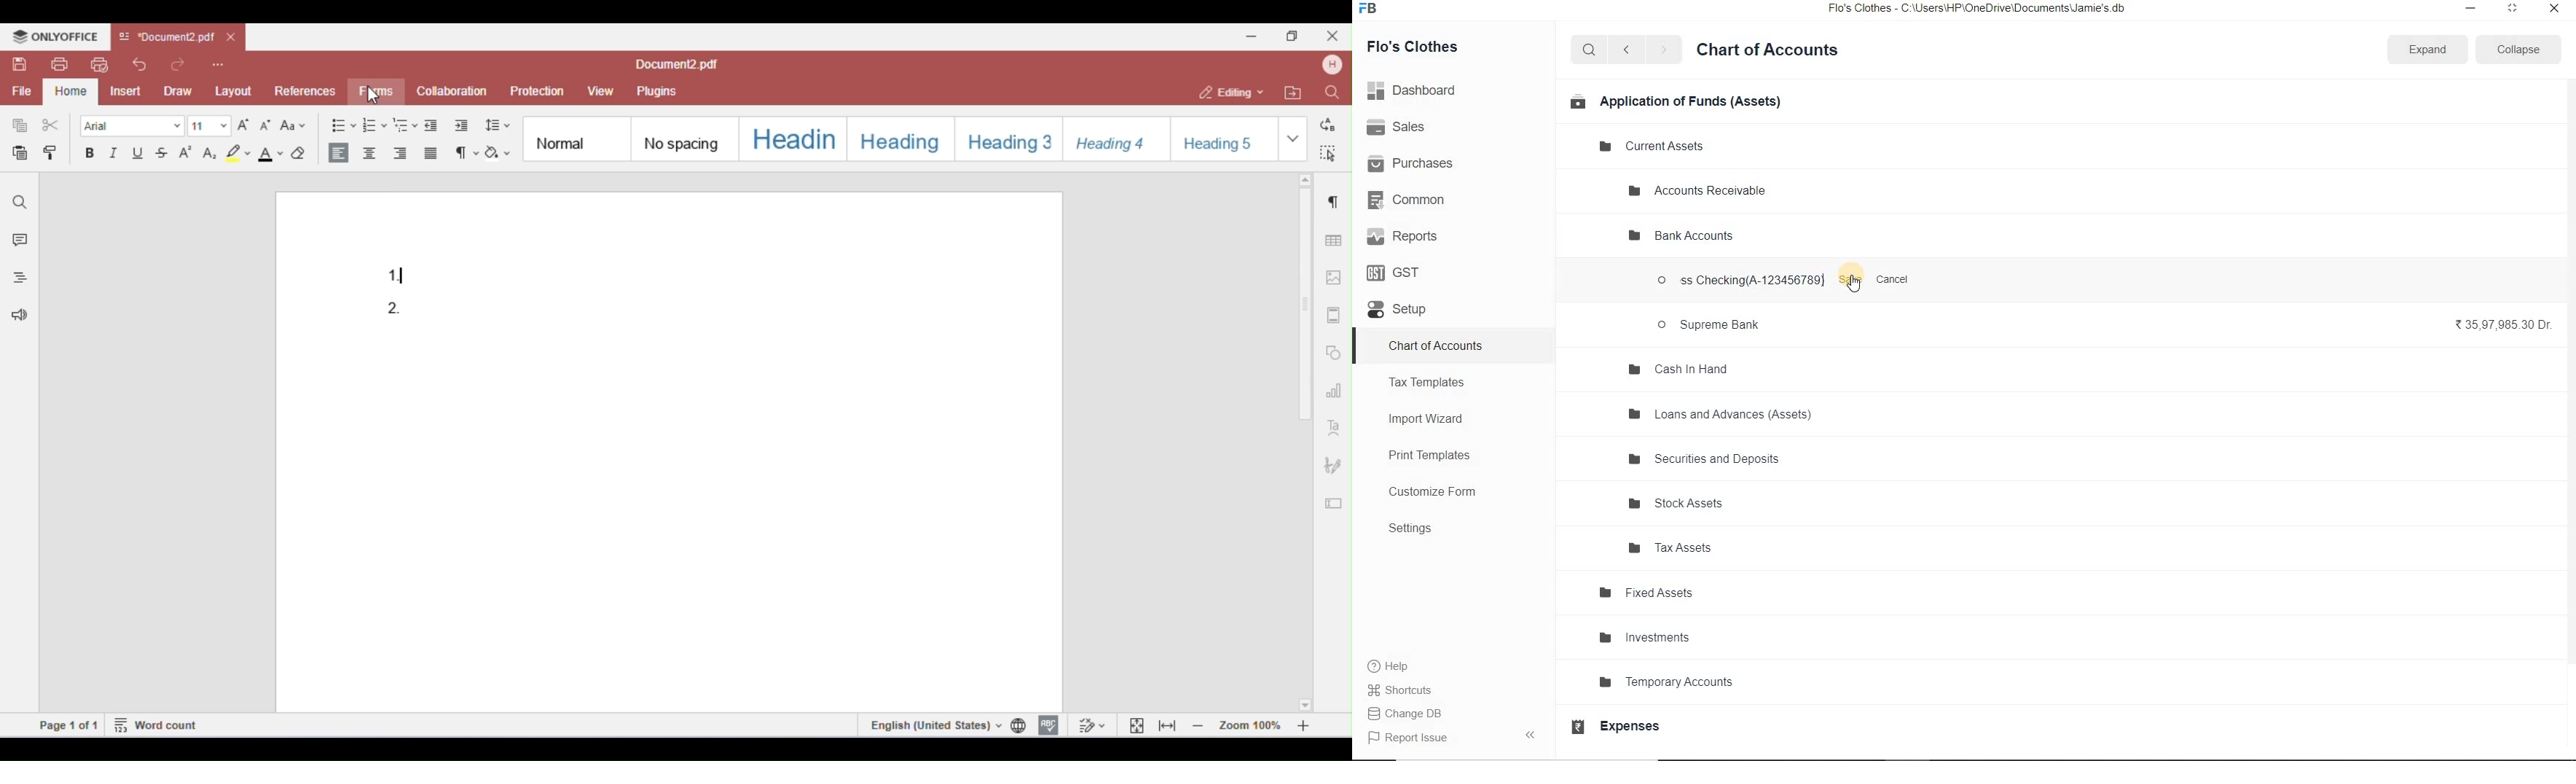  I want to click on Expand, so click(2428, 49).